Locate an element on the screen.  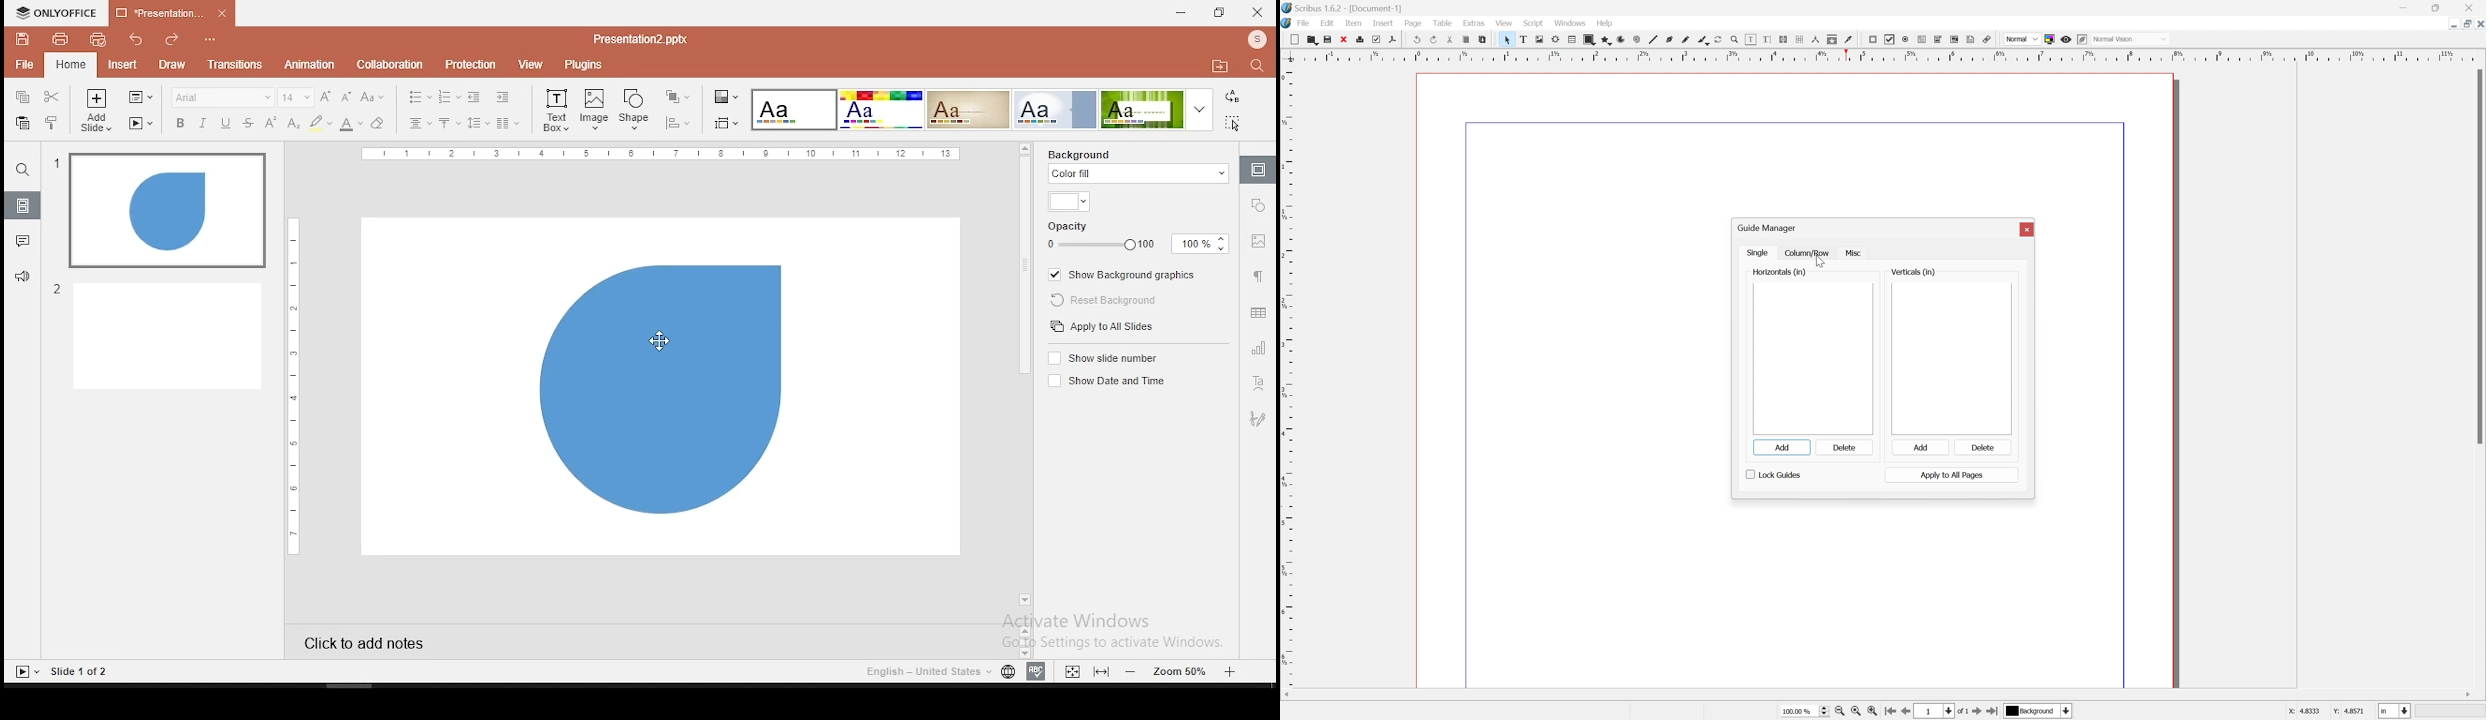
column/row is located at coordinates (1806, 254).